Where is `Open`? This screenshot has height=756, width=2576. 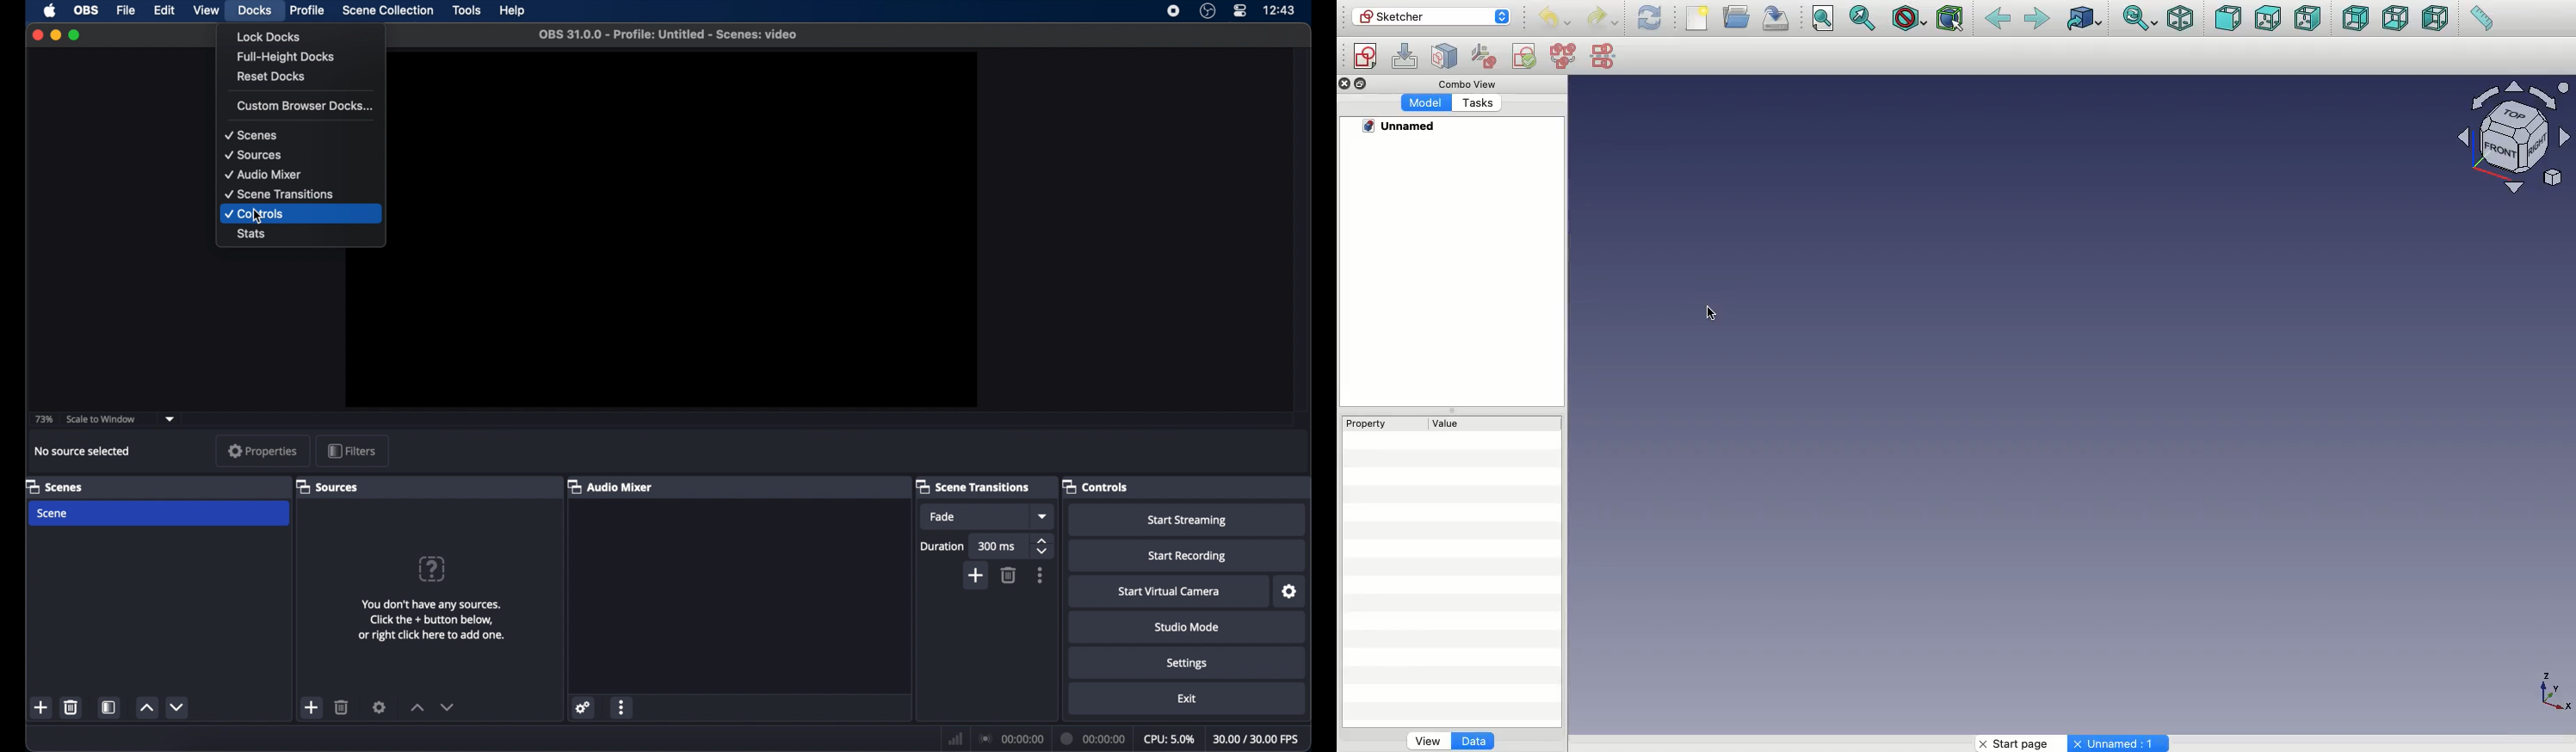 Open is located at coordinates (1739, 15).